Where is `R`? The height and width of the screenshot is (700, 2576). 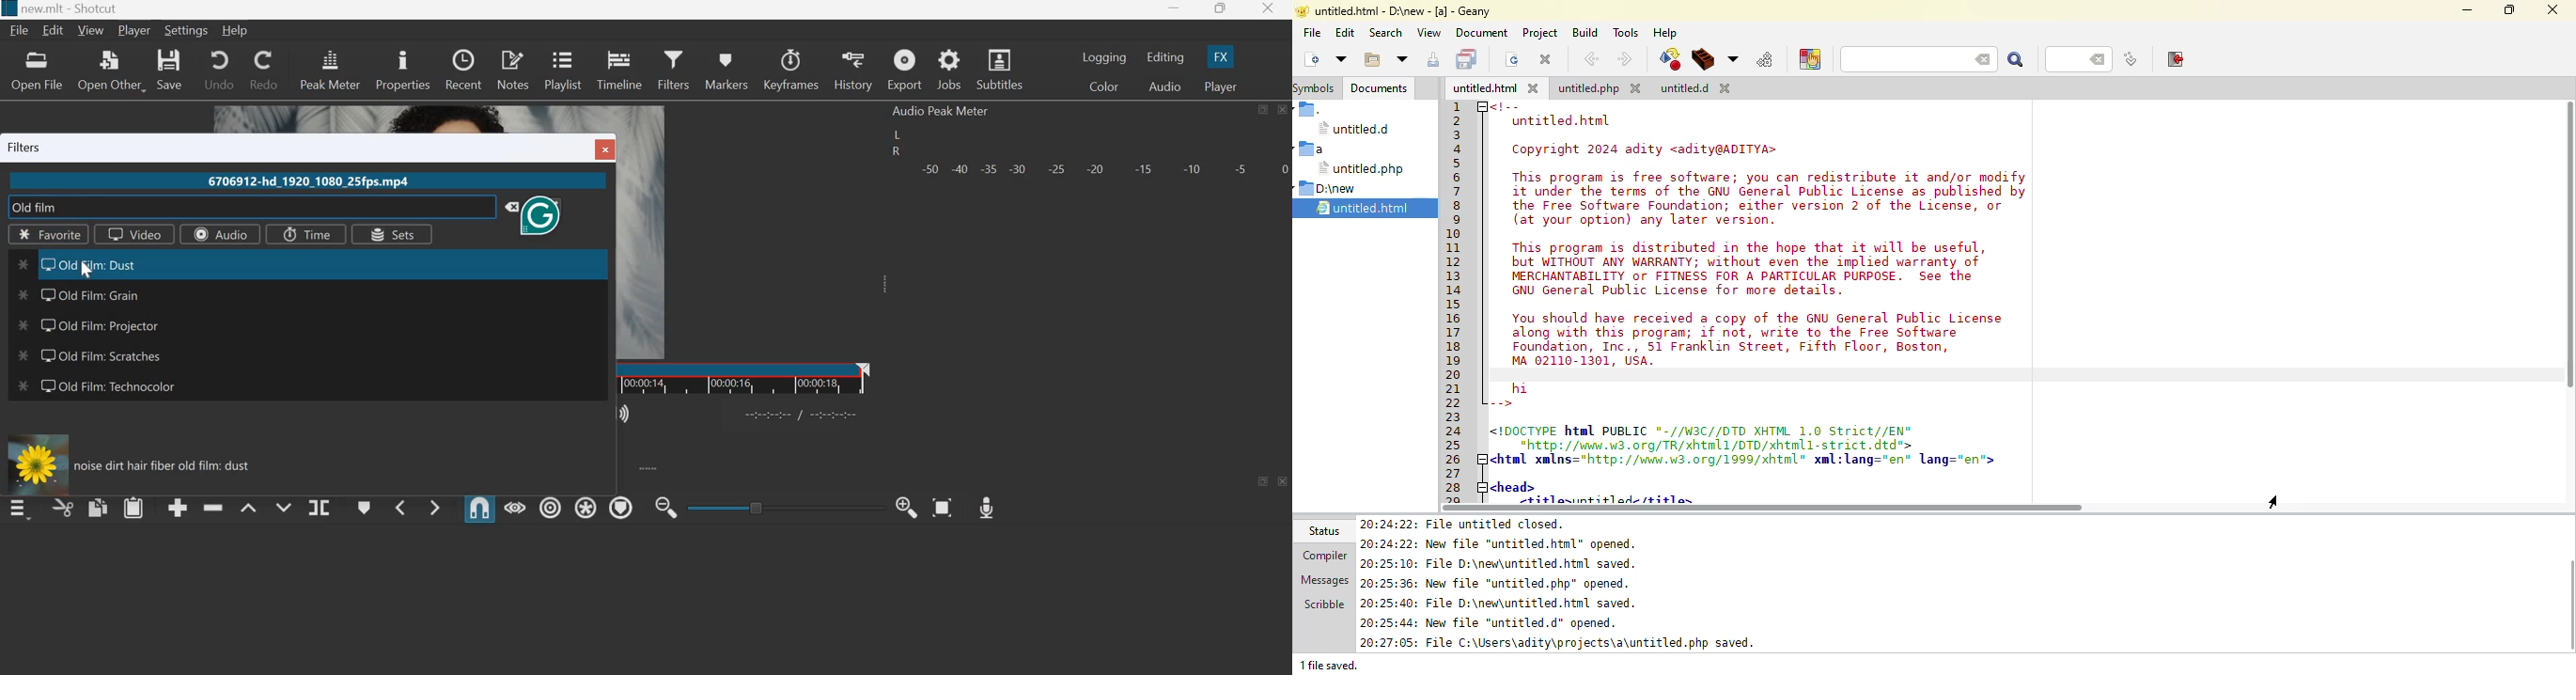 R is located at coordinates (895, 153).